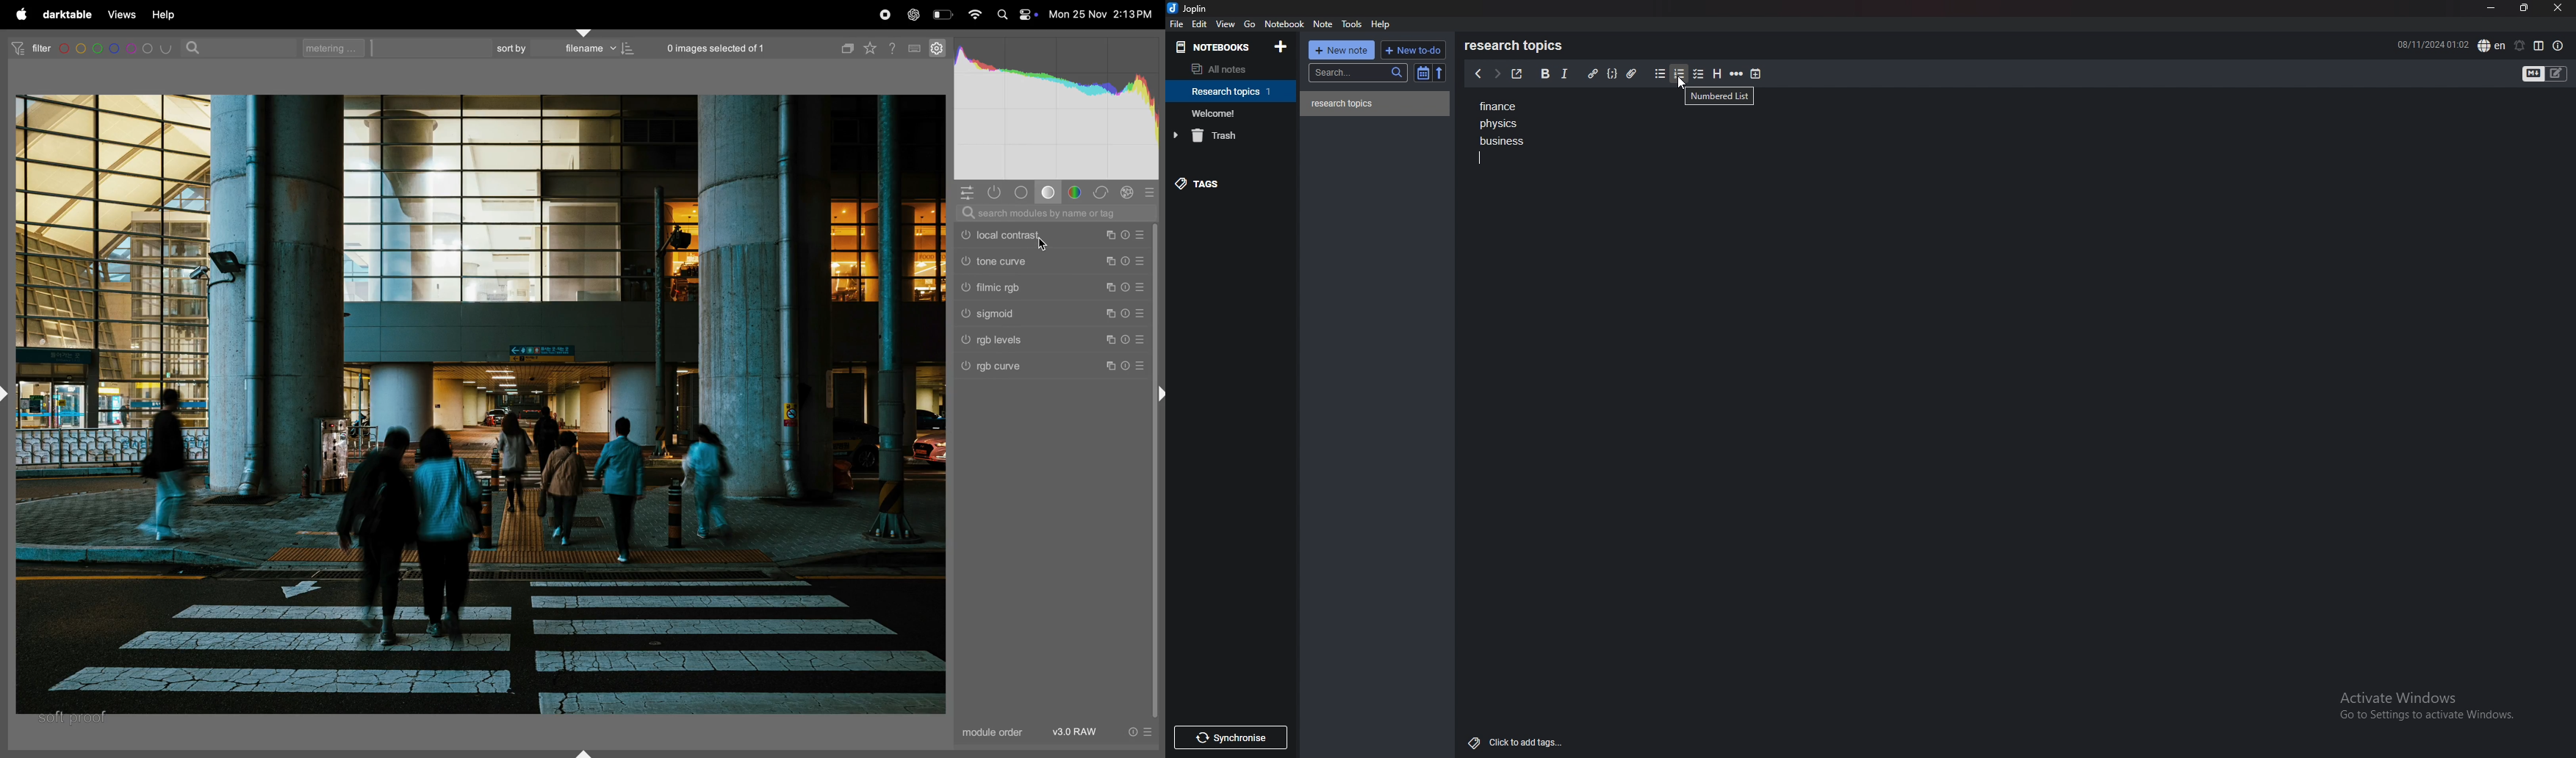  What do you see at coordinates (2546, 73) in the screenshot?
I see `toggle editor` at bounding box center [2546, 73].